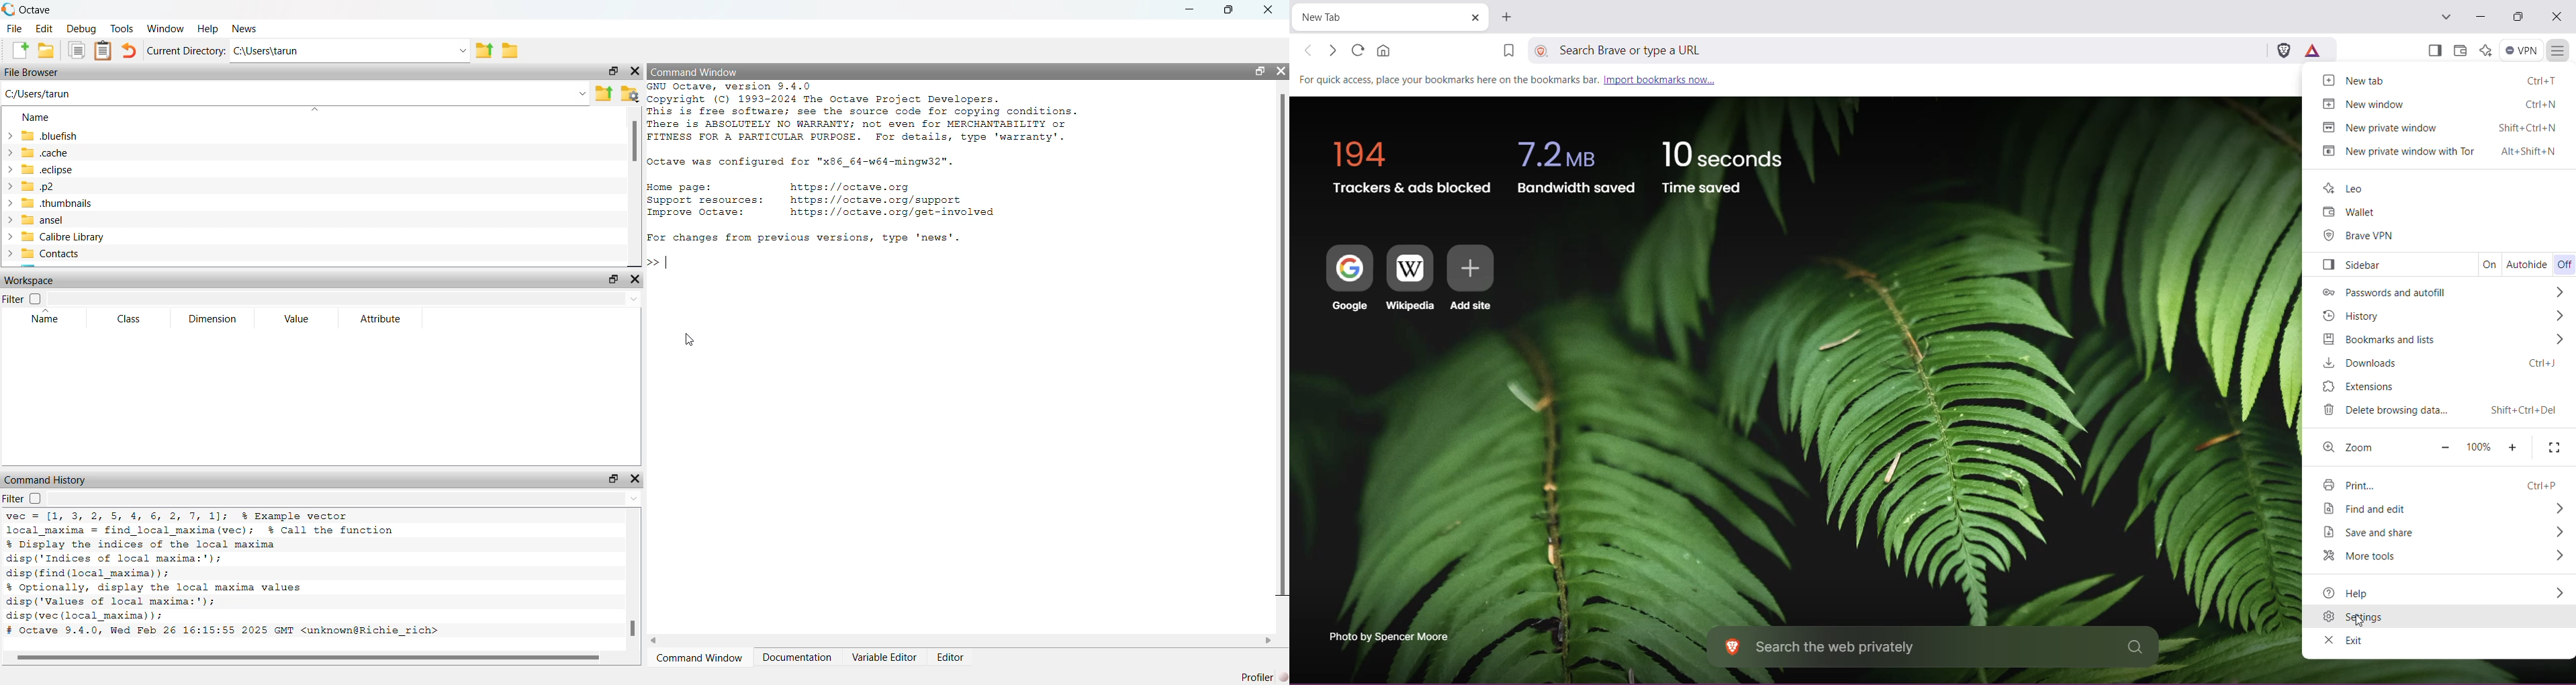 The width and height of the screenshot is (2576, 700). What do you see at coordinates (130, 50) in the screenshot?
I see `Undo` at bounding box center [130, 50].